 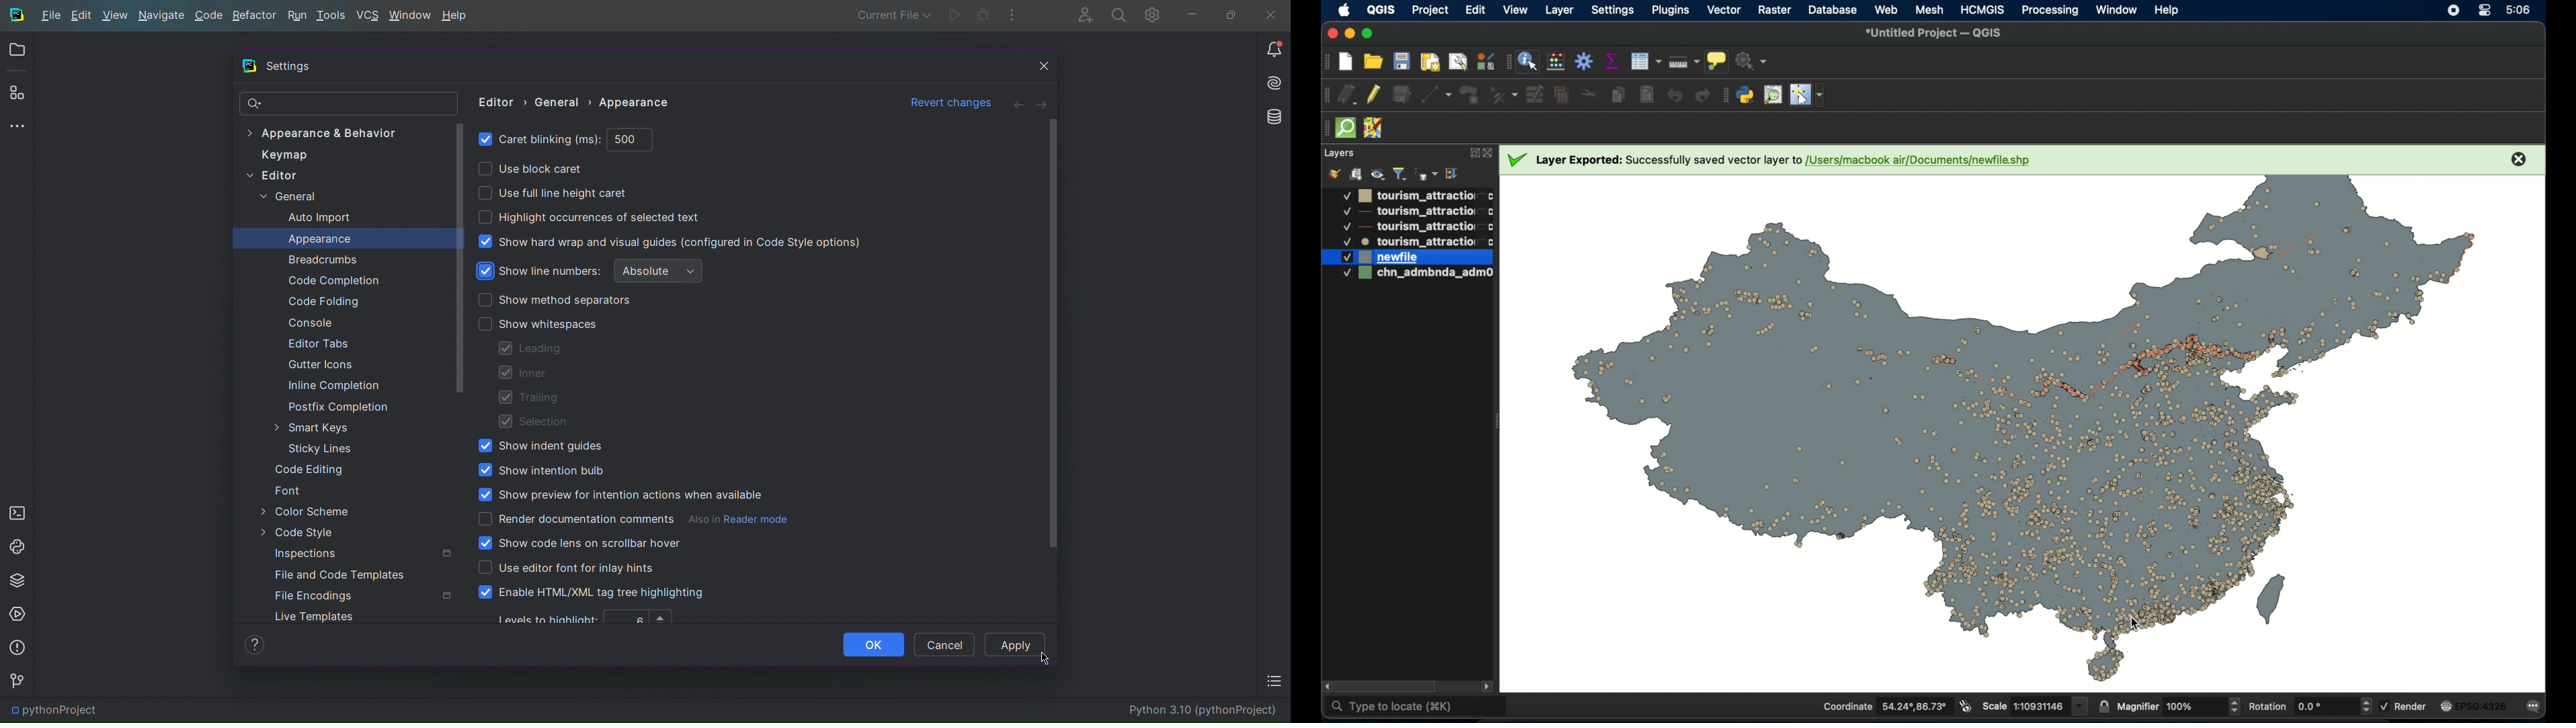 What do you see at coordinates (2168, 10) in the screenshot?
I see `help` at bounding box center [2168, 10].